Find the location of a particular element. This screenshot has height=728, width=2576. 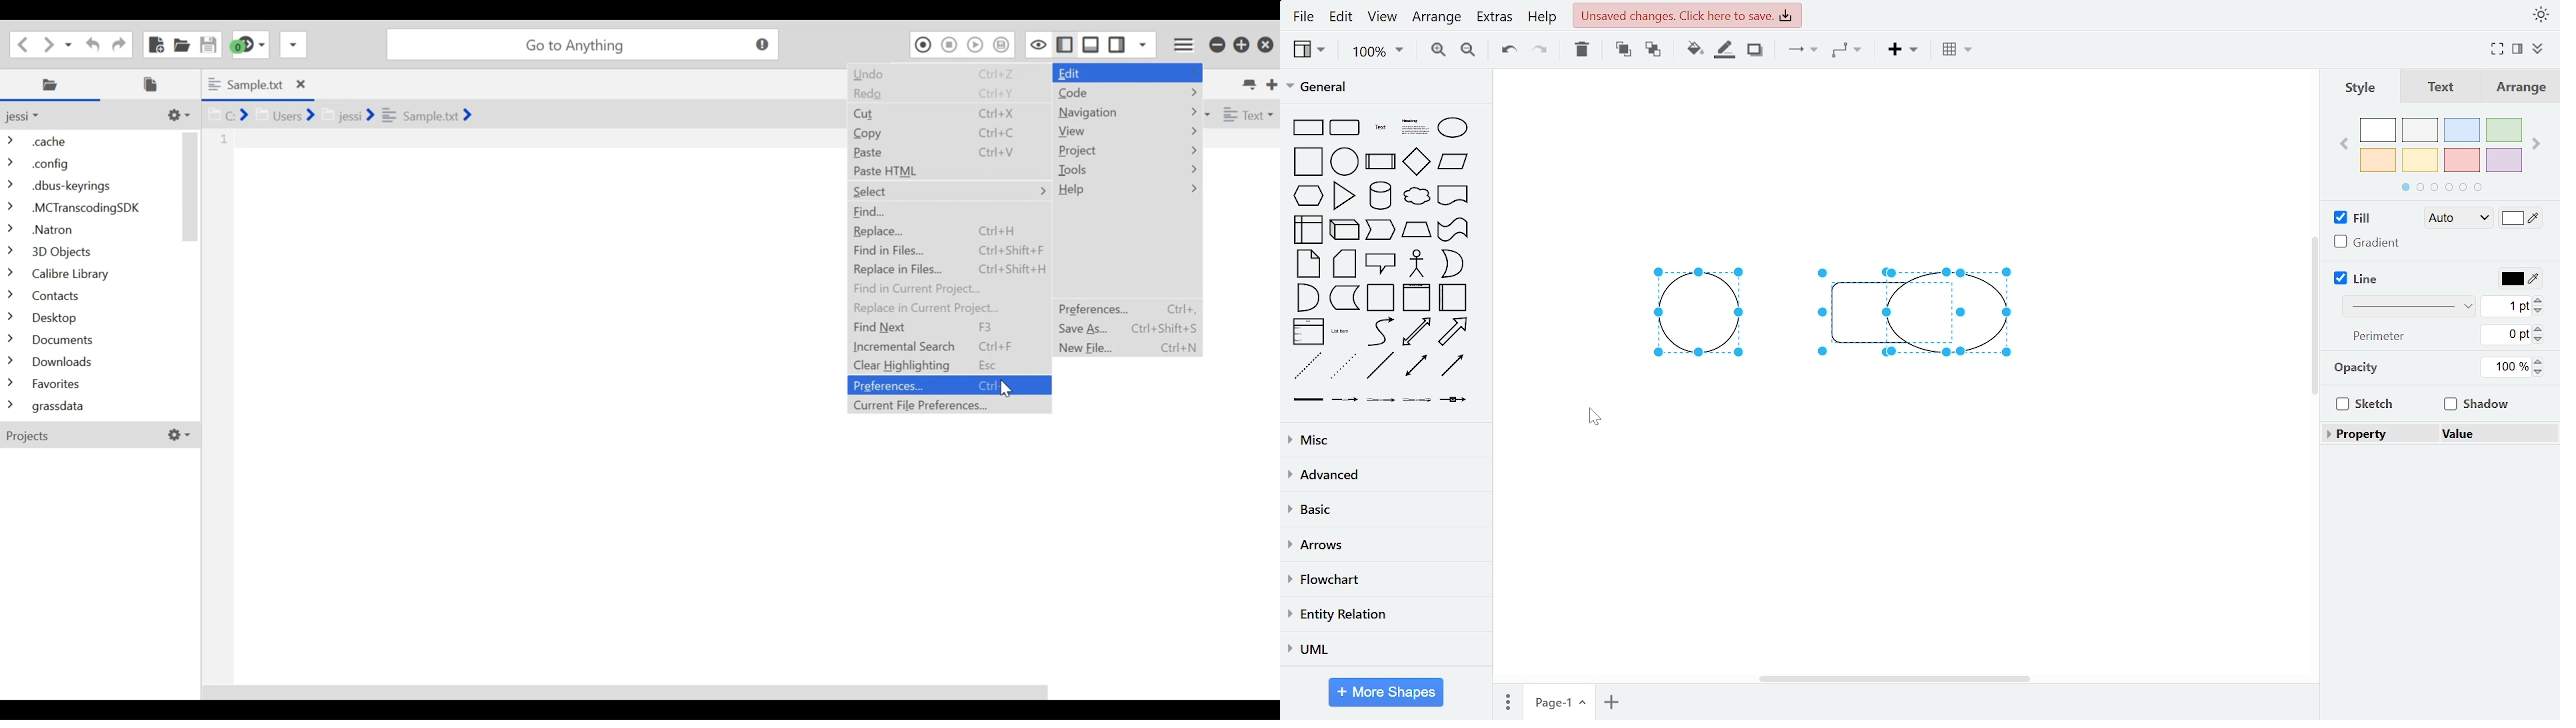

text is located at coordinates (2442, 87).